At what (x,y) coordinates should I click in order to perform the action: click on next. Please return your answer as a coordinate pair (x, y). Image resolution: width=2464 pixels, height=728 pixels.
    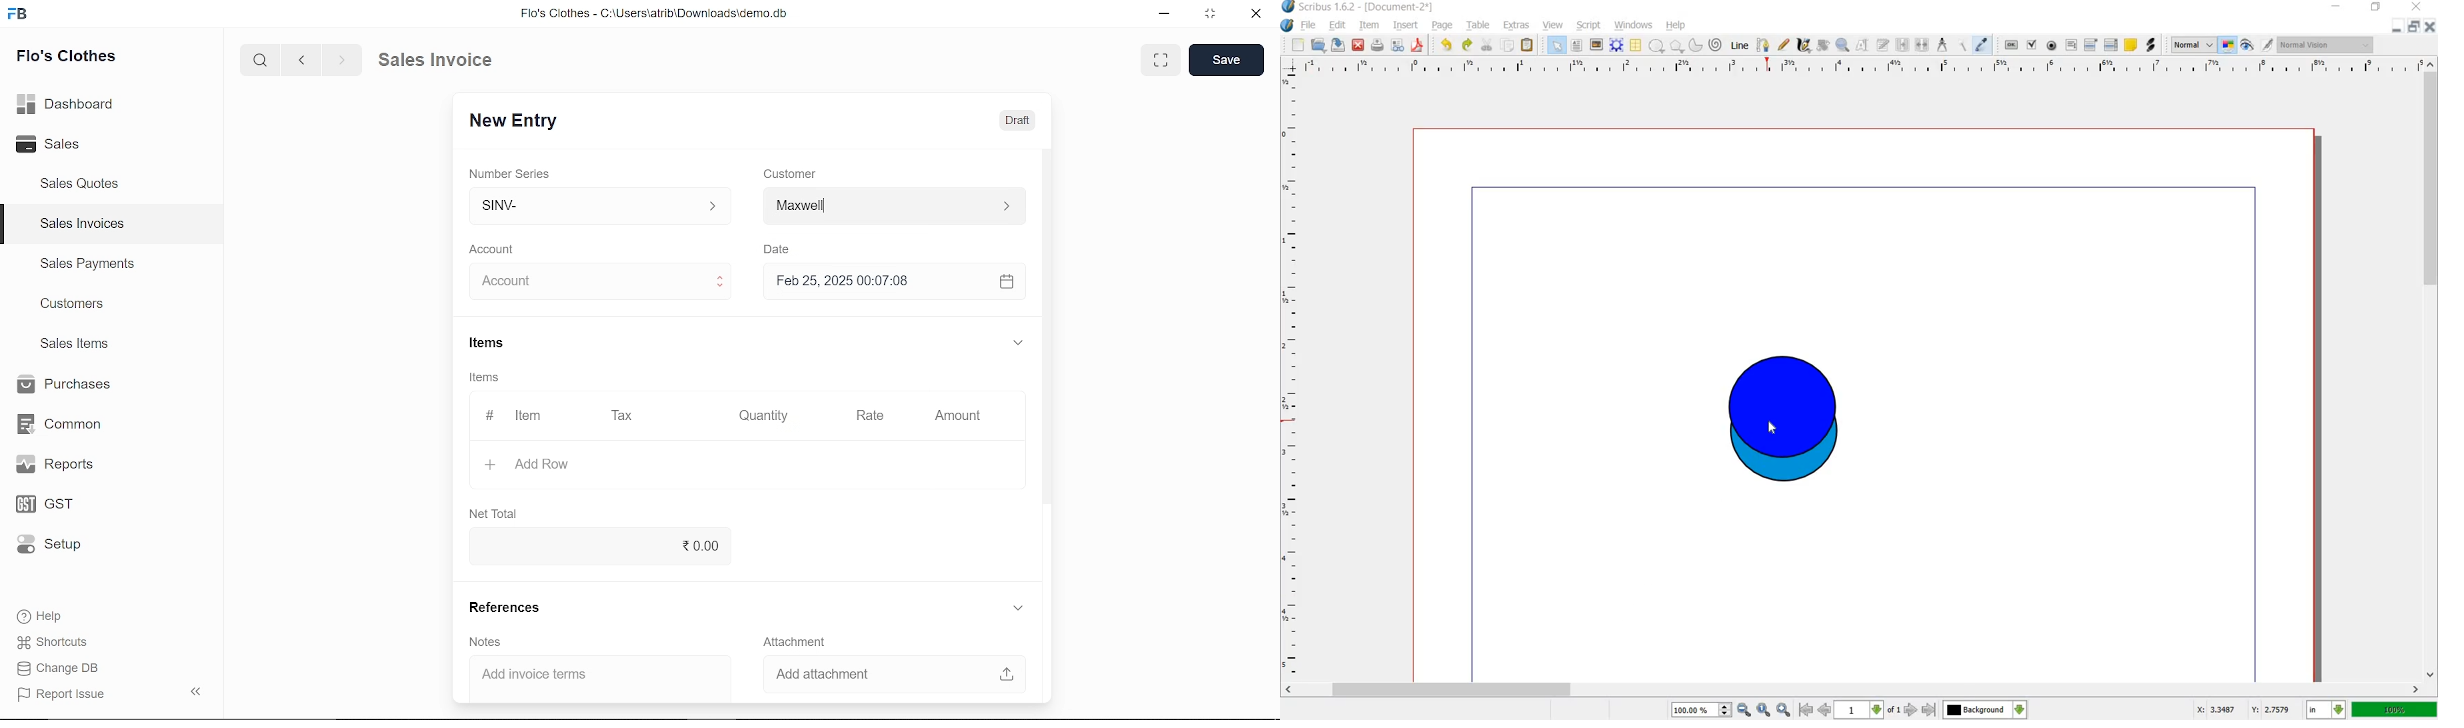
    Looking at the image, I should click on (342, 60).